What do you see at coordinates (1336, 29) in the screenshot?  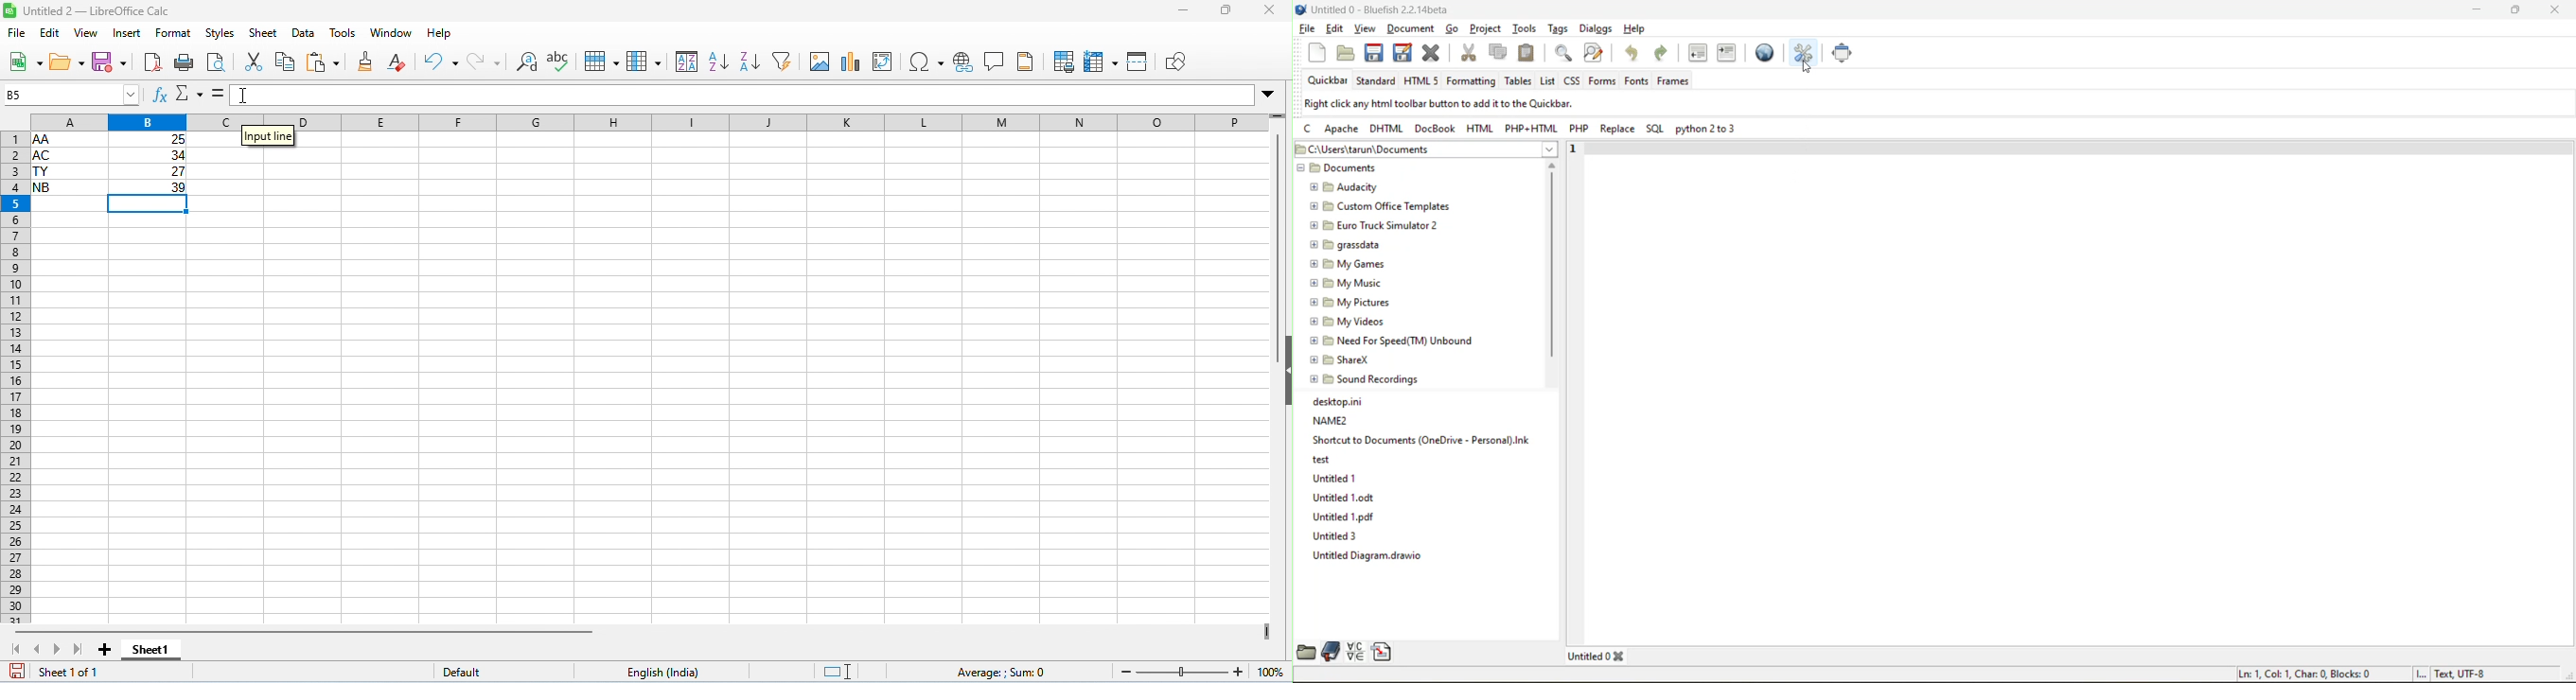 I see `edit` at bounding box center [1336, 29].